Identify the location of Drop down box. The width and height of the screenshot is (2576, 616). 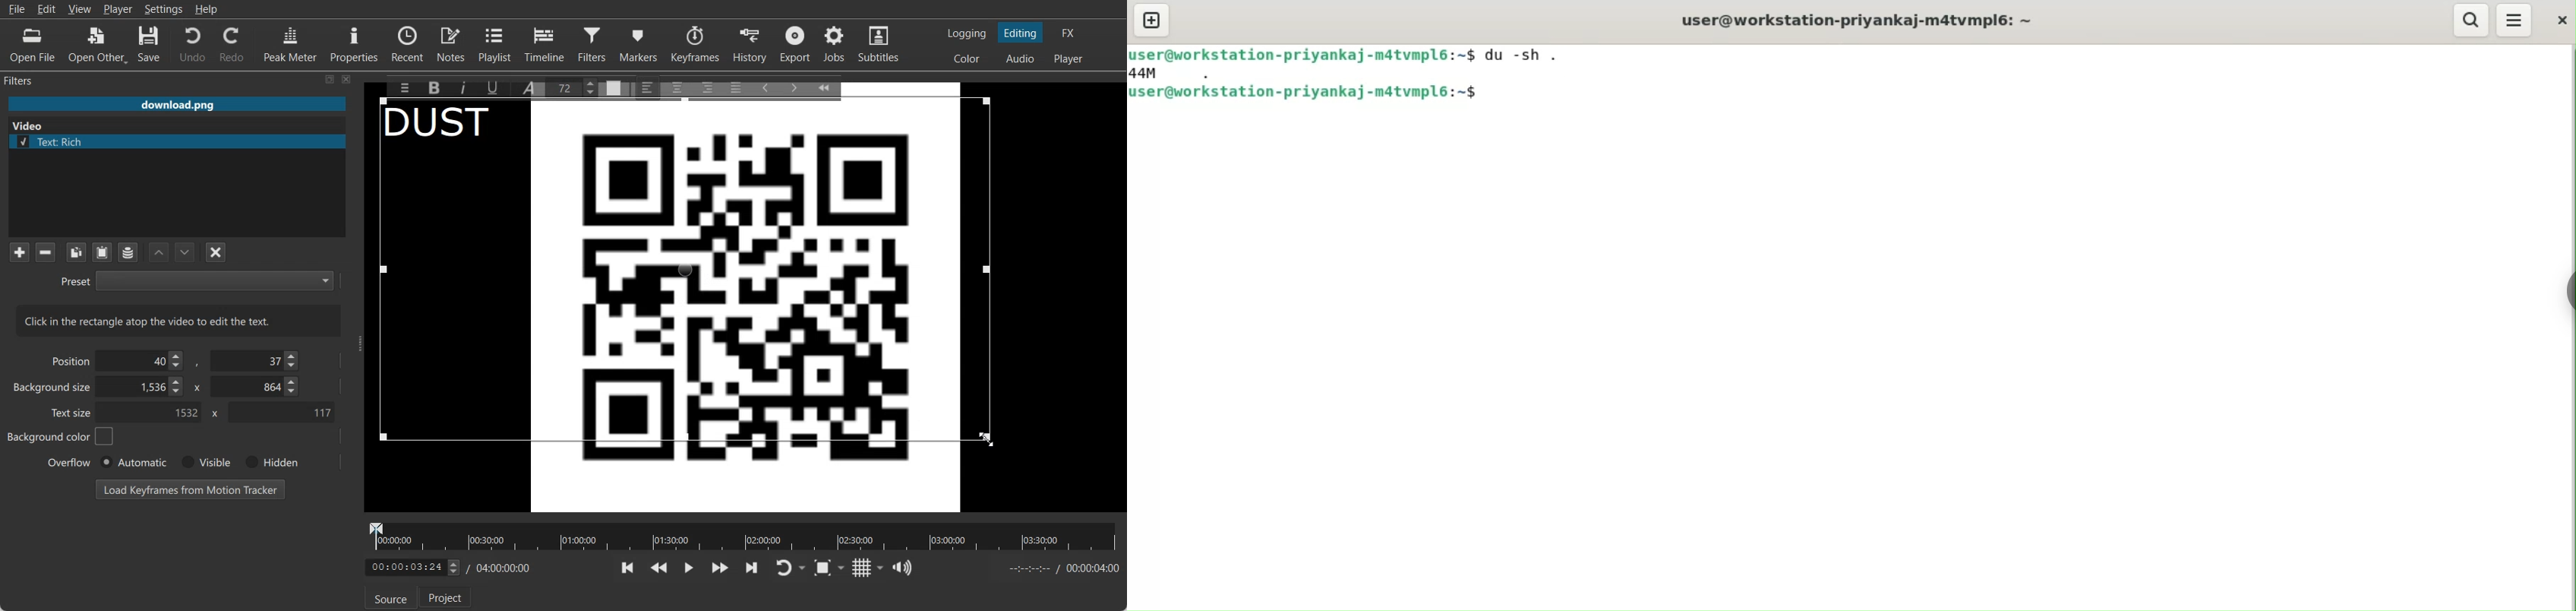
(844, 567).